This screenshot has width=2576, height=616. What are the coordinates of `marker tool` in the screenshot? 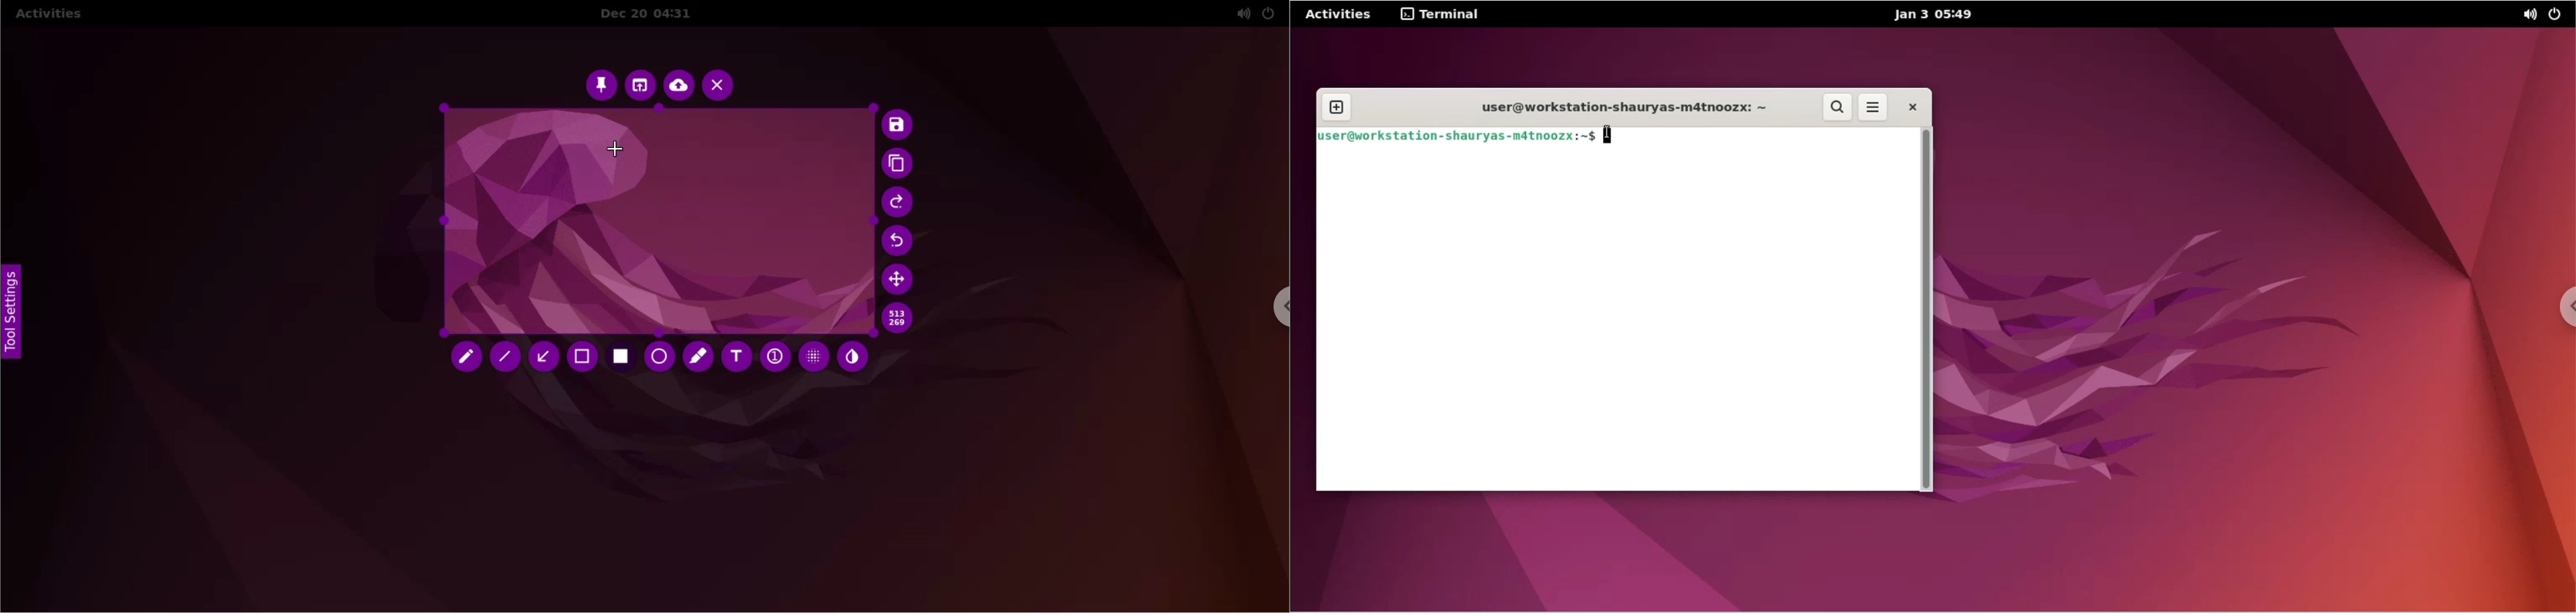 It's located at (698, 359).